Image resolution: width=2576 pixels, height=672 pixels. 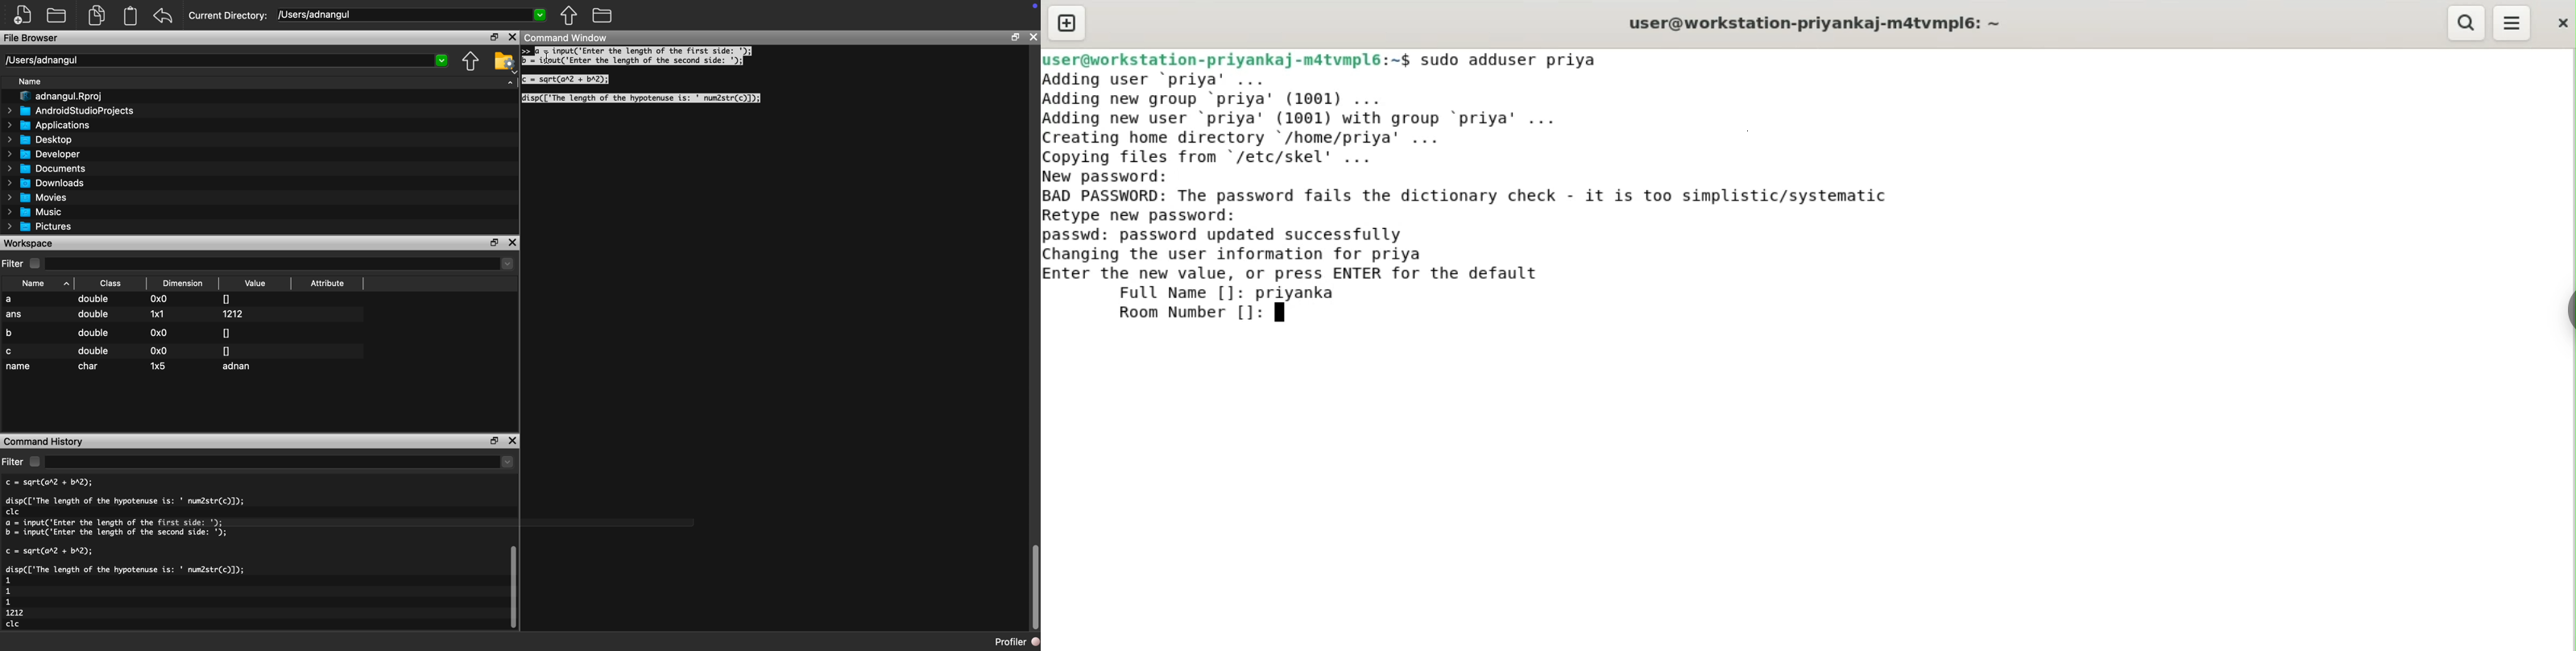 What do you see at coordinates (1034, 37) in the screenshot?
I see `close` at bounding box center [1034, 37].